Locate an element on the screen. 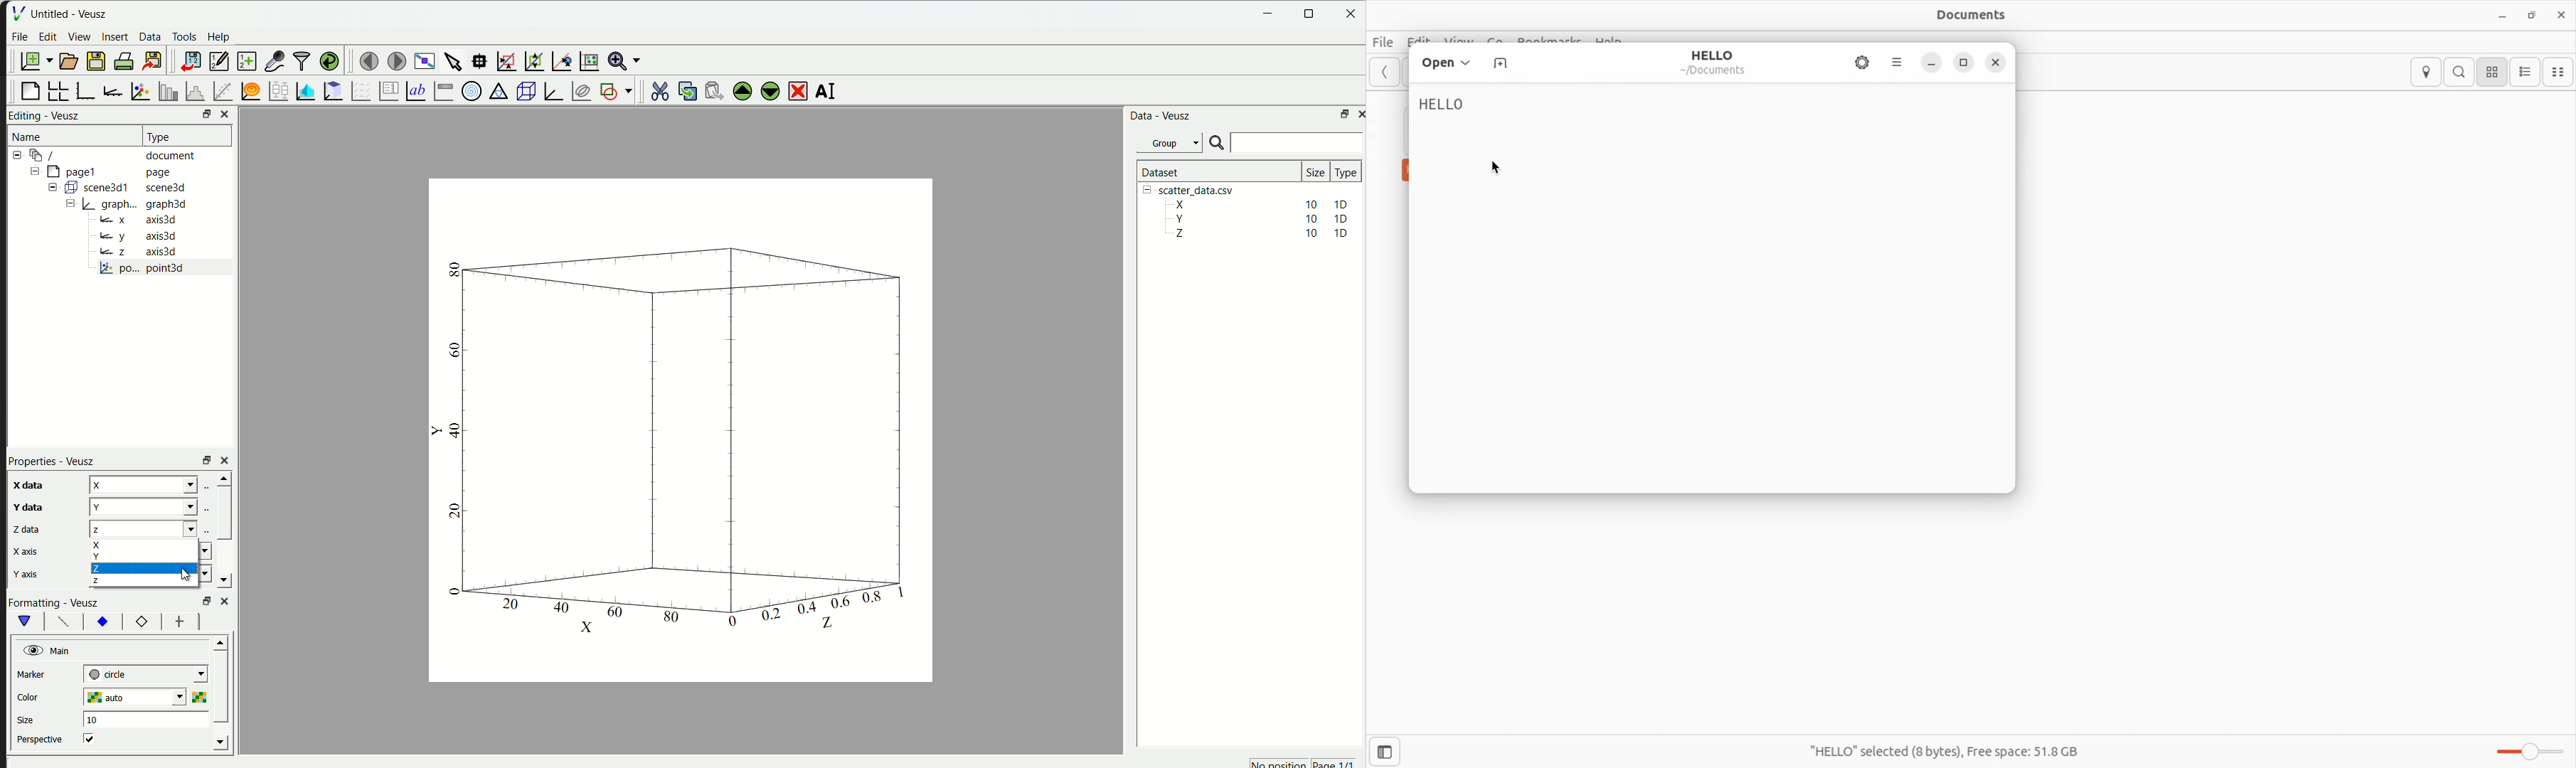   is located at coordinates (205, 599).